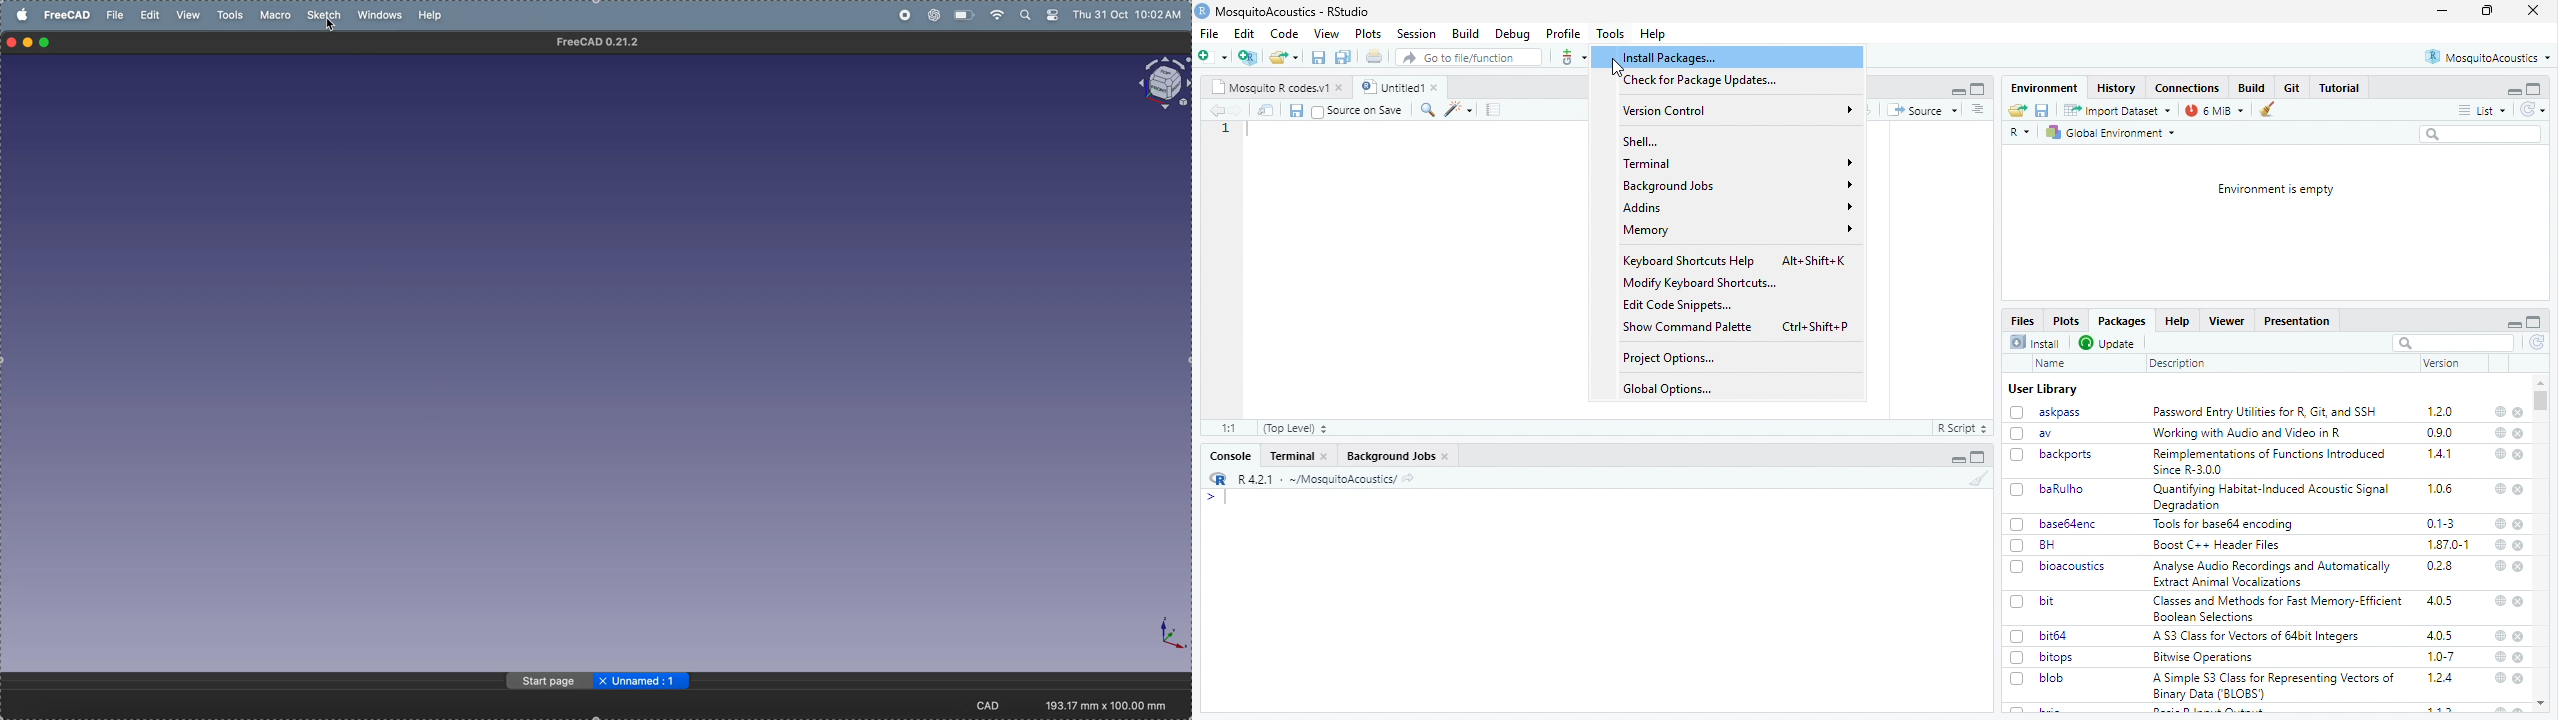 The height and width of the screenshot is (728, 2576). I want to click on Presentation, so click(2297, 322).